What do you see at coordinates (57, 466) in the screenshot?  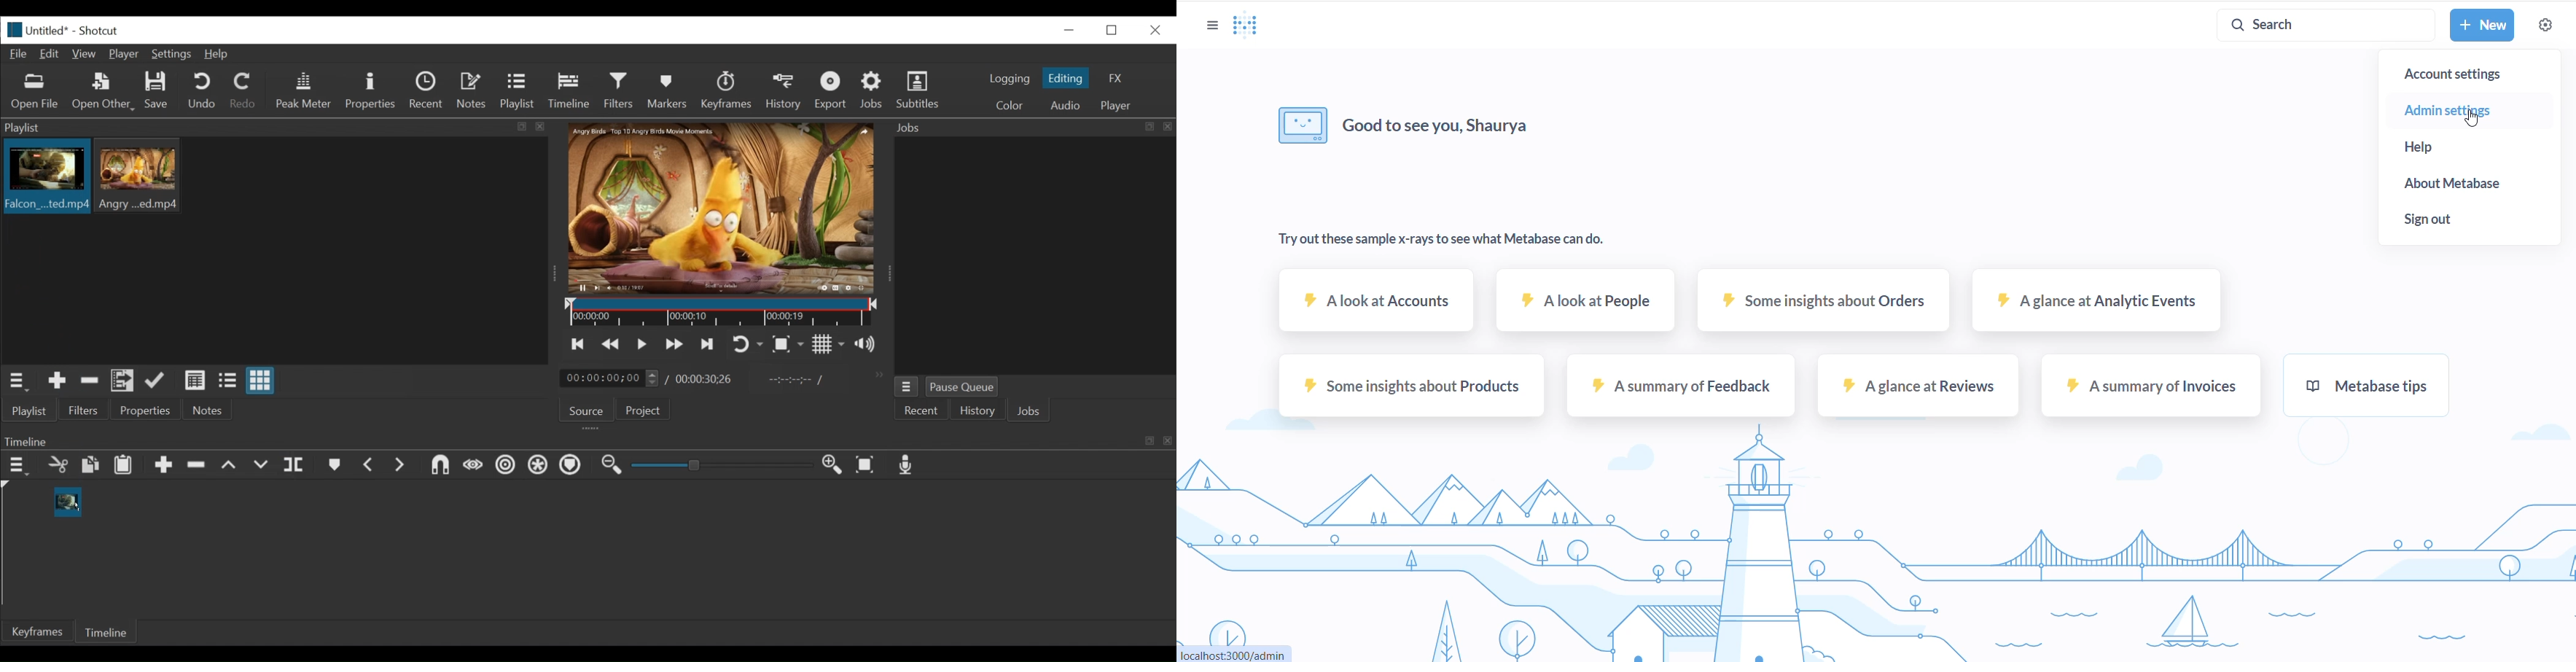 I see `cut` at bounding box center [57, 466].